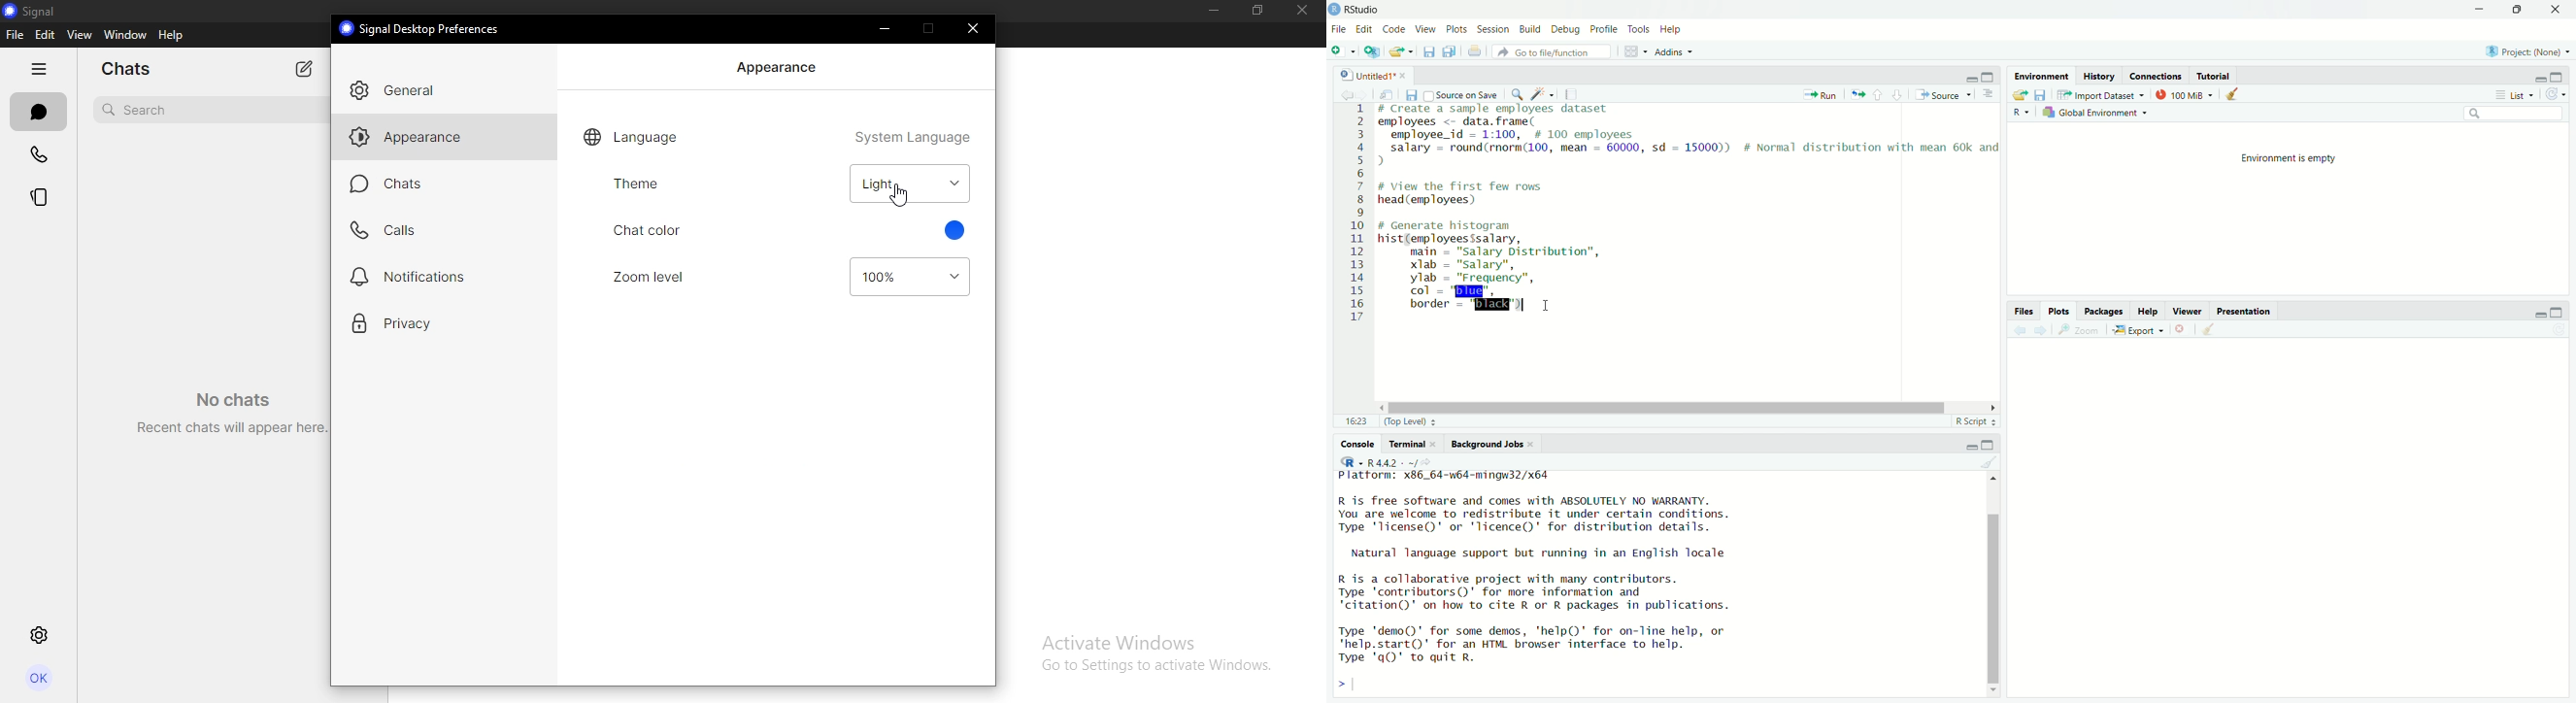 This screenshot has height=728, width=2576. I want to click on R, so click(2022, 113).